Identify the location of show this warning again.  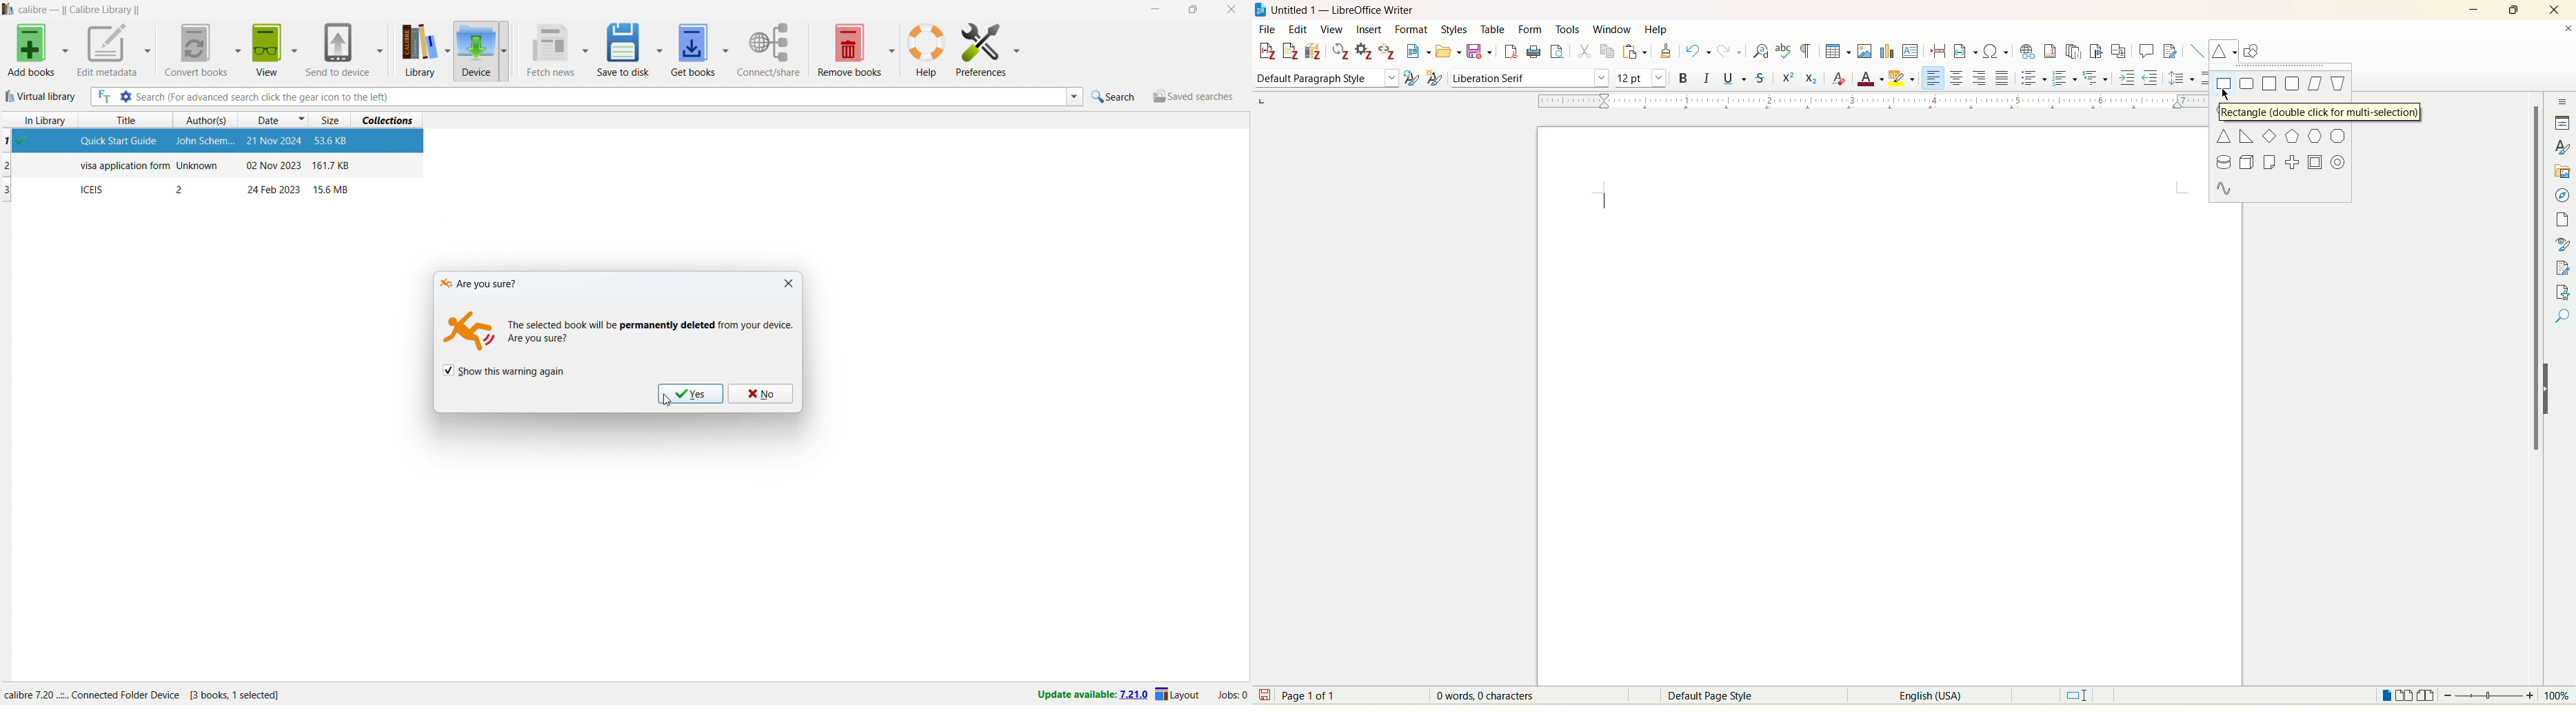
(504, 371).